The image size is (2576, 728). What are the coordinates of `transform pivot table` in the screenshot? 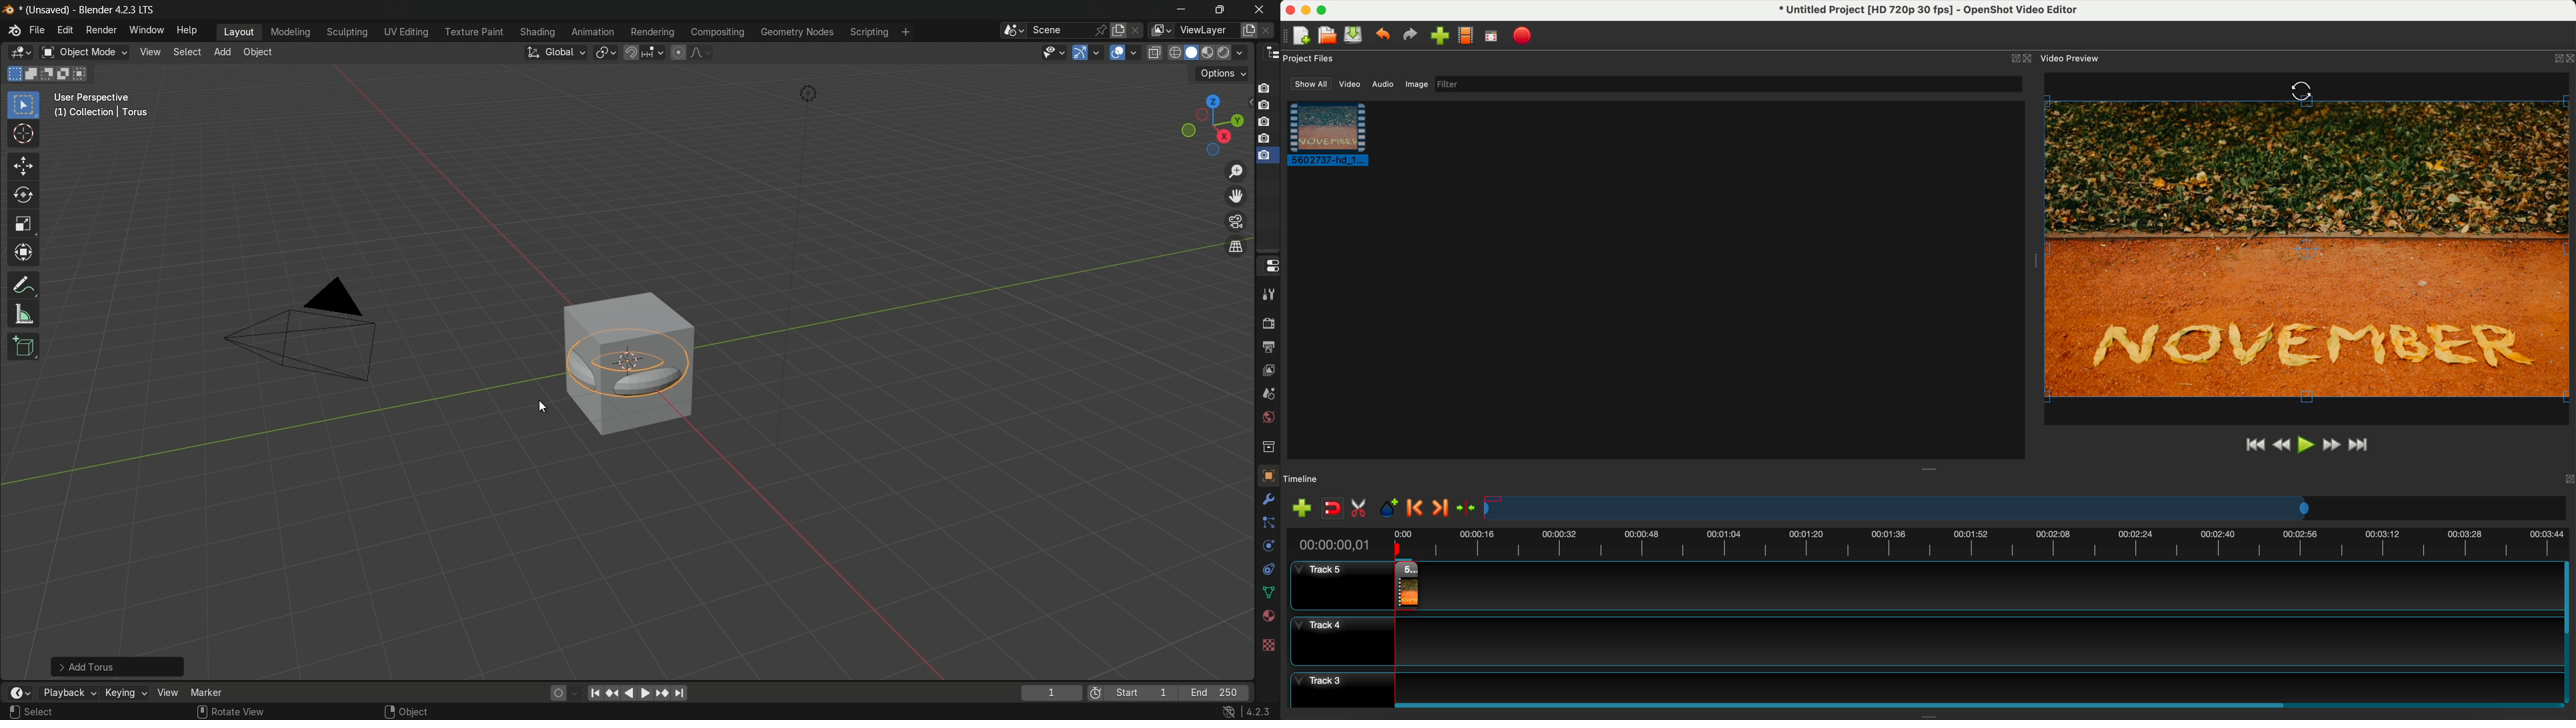 It's located at (605, 51).